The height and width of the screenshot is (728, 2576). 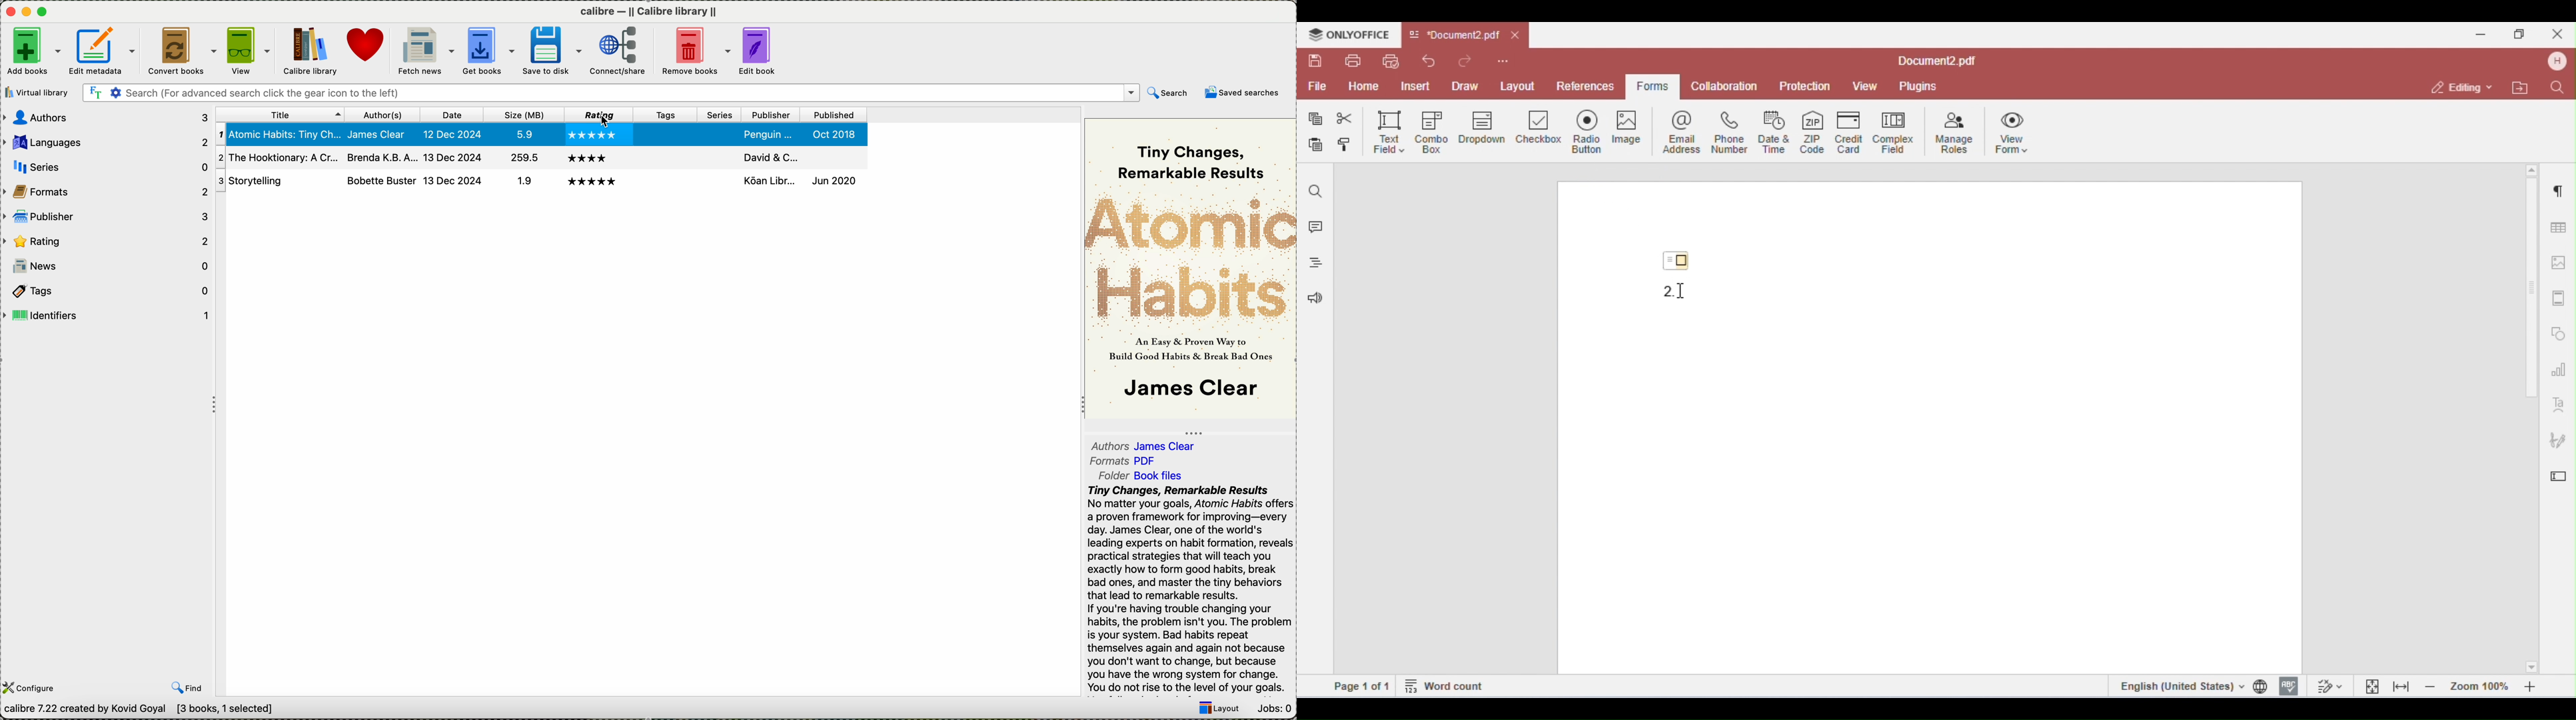 I want to click on edit book, so click(x=761, y=51).